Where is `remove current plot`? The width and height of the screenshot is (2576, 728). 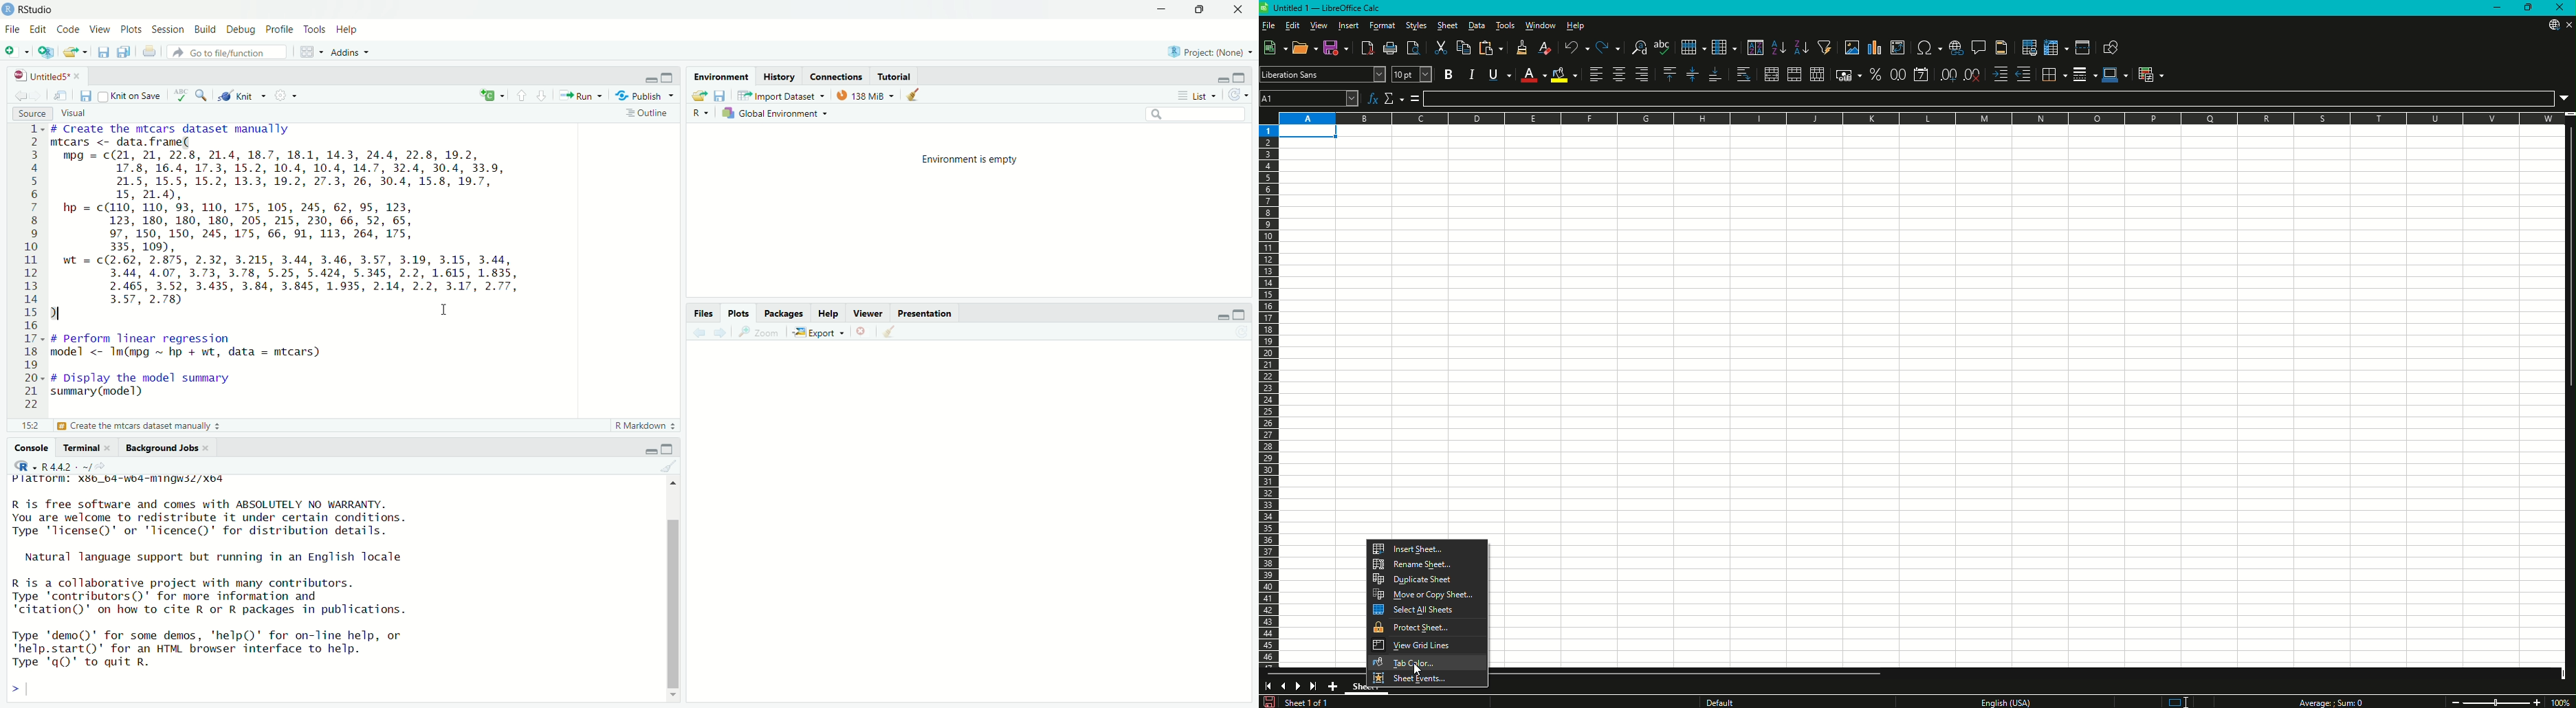
remove current plot is located at coordinates (863, 331).